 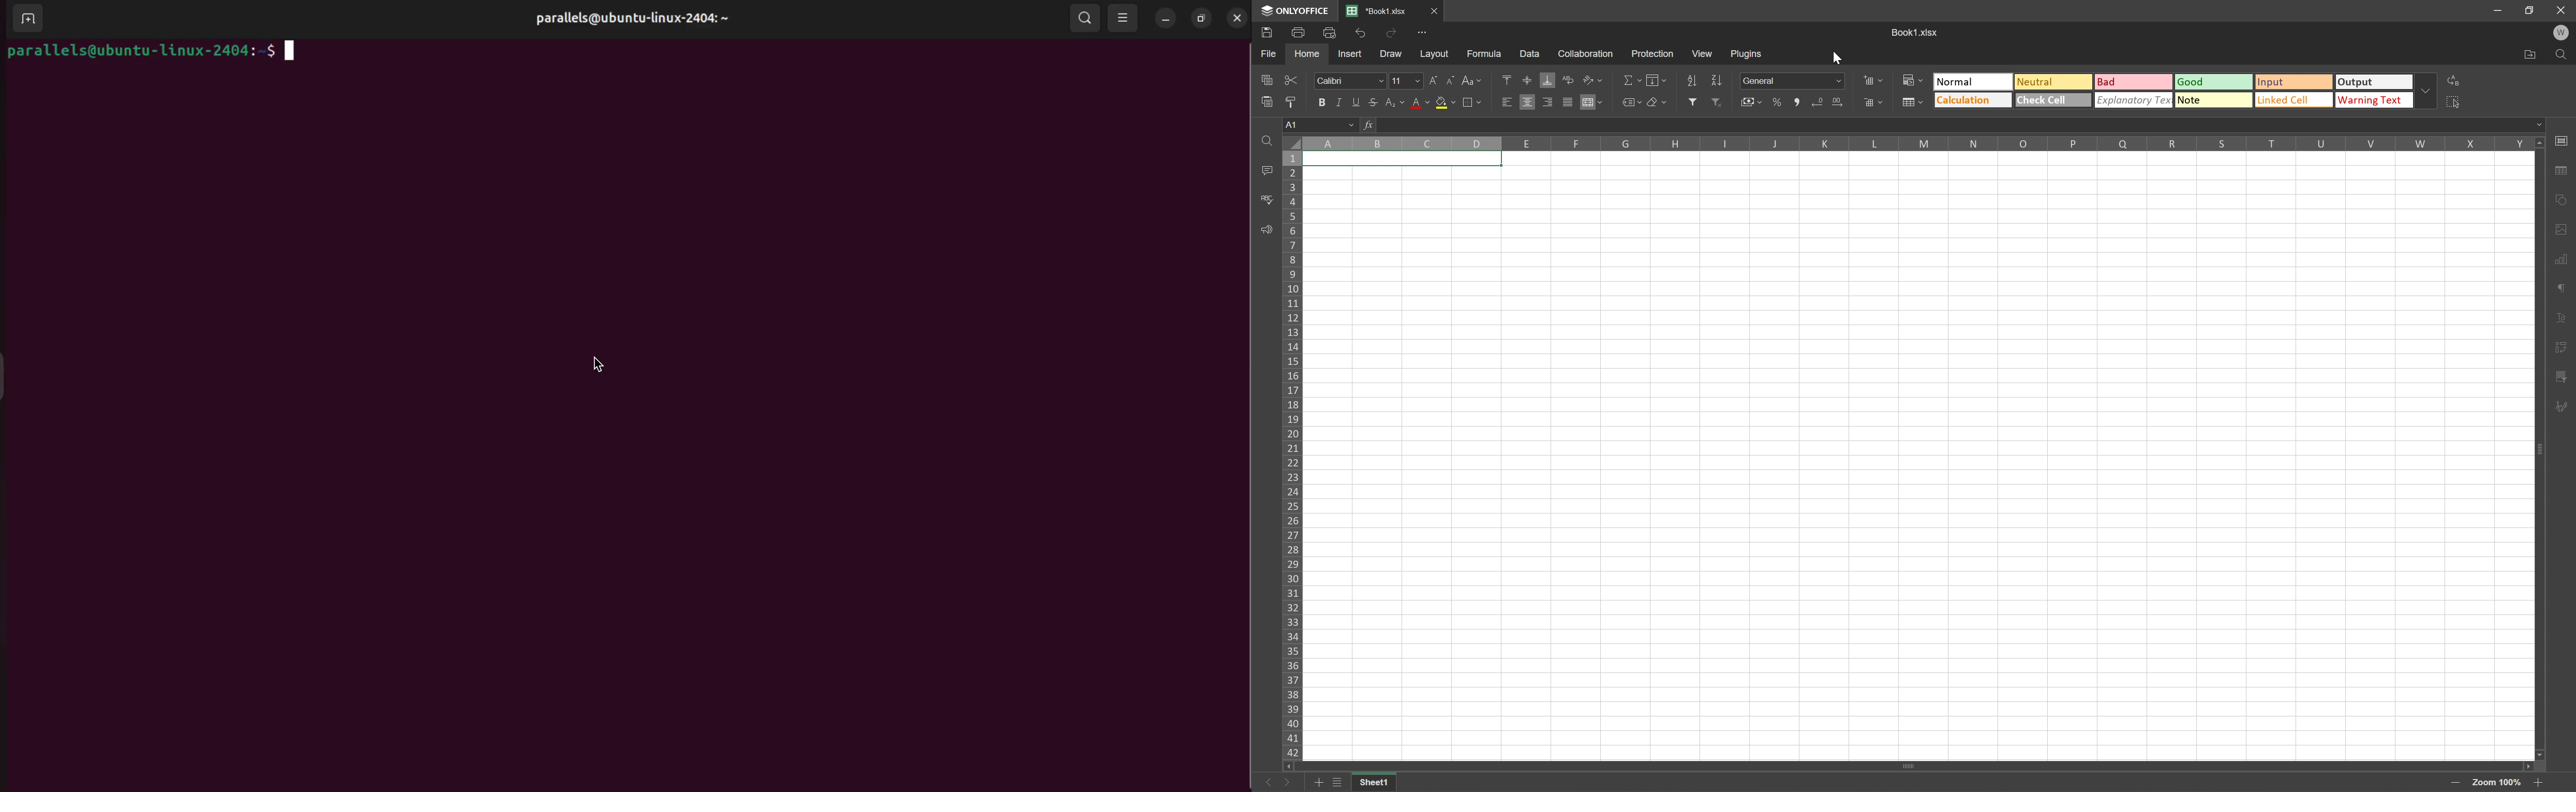 What do you see at coordinates (1528, 51) in the screenshot?
I see `Data` at bounding box center [1528, 51].